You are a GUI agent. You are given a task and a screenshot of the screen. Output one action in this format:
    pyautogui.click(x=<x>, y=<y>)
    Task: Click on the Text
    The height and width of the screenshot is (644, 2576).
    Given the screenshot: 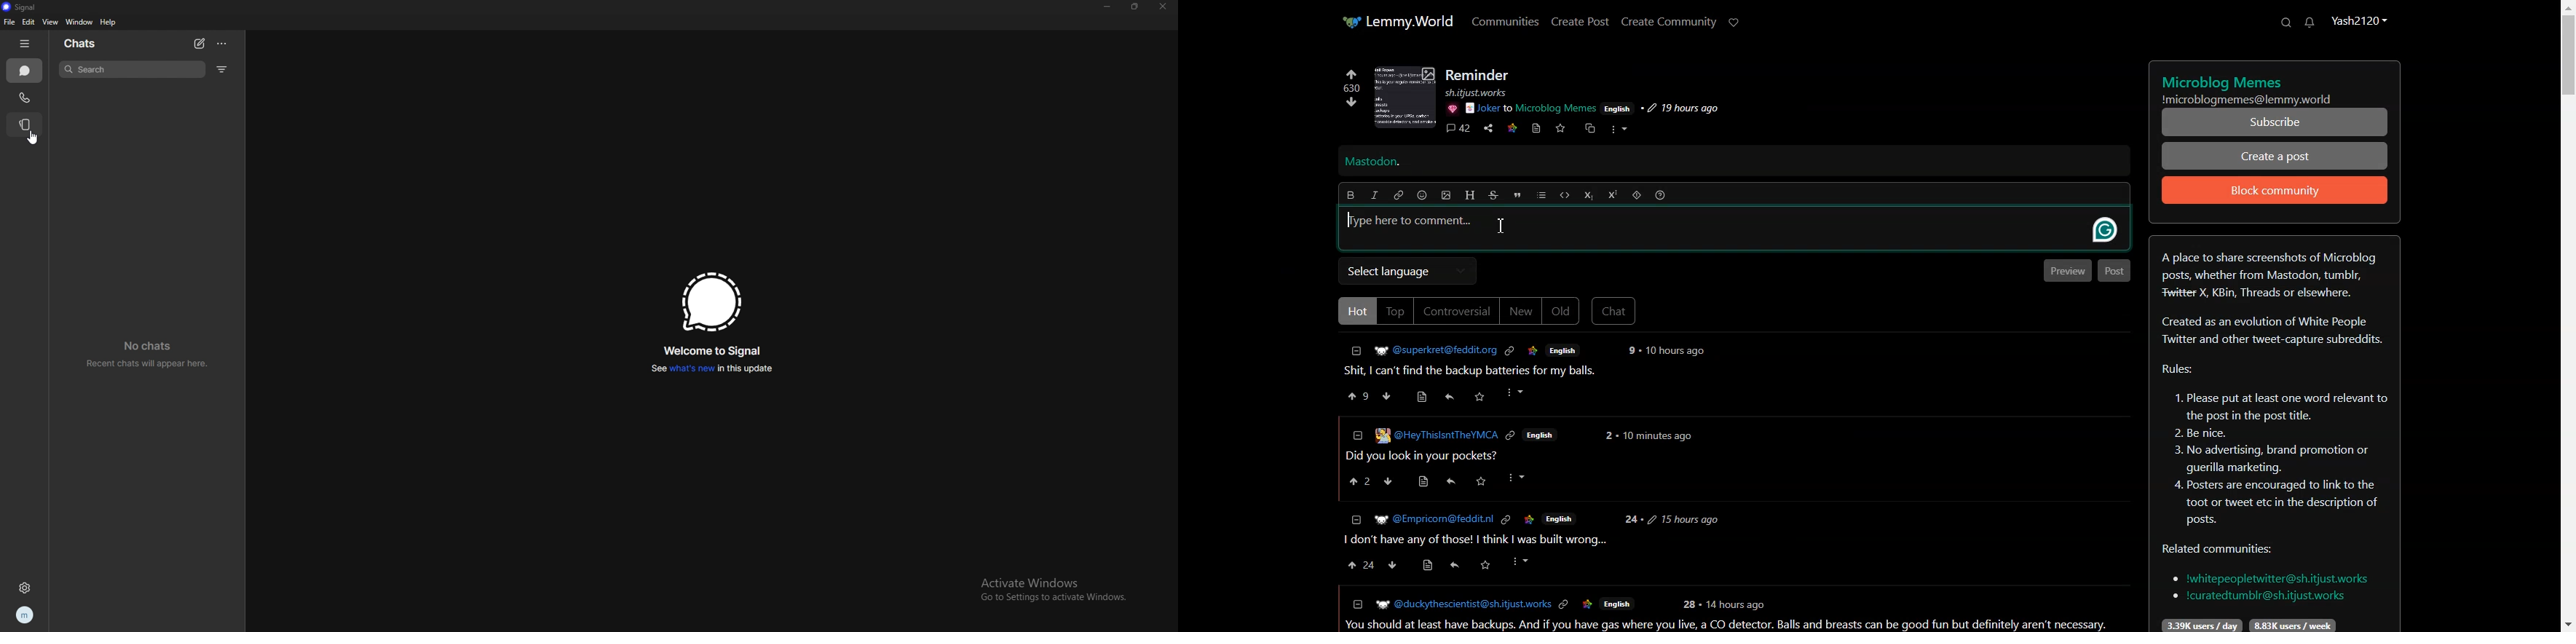 What is the action you would take?
    pyautogui.click(x=2275, y=86)
    